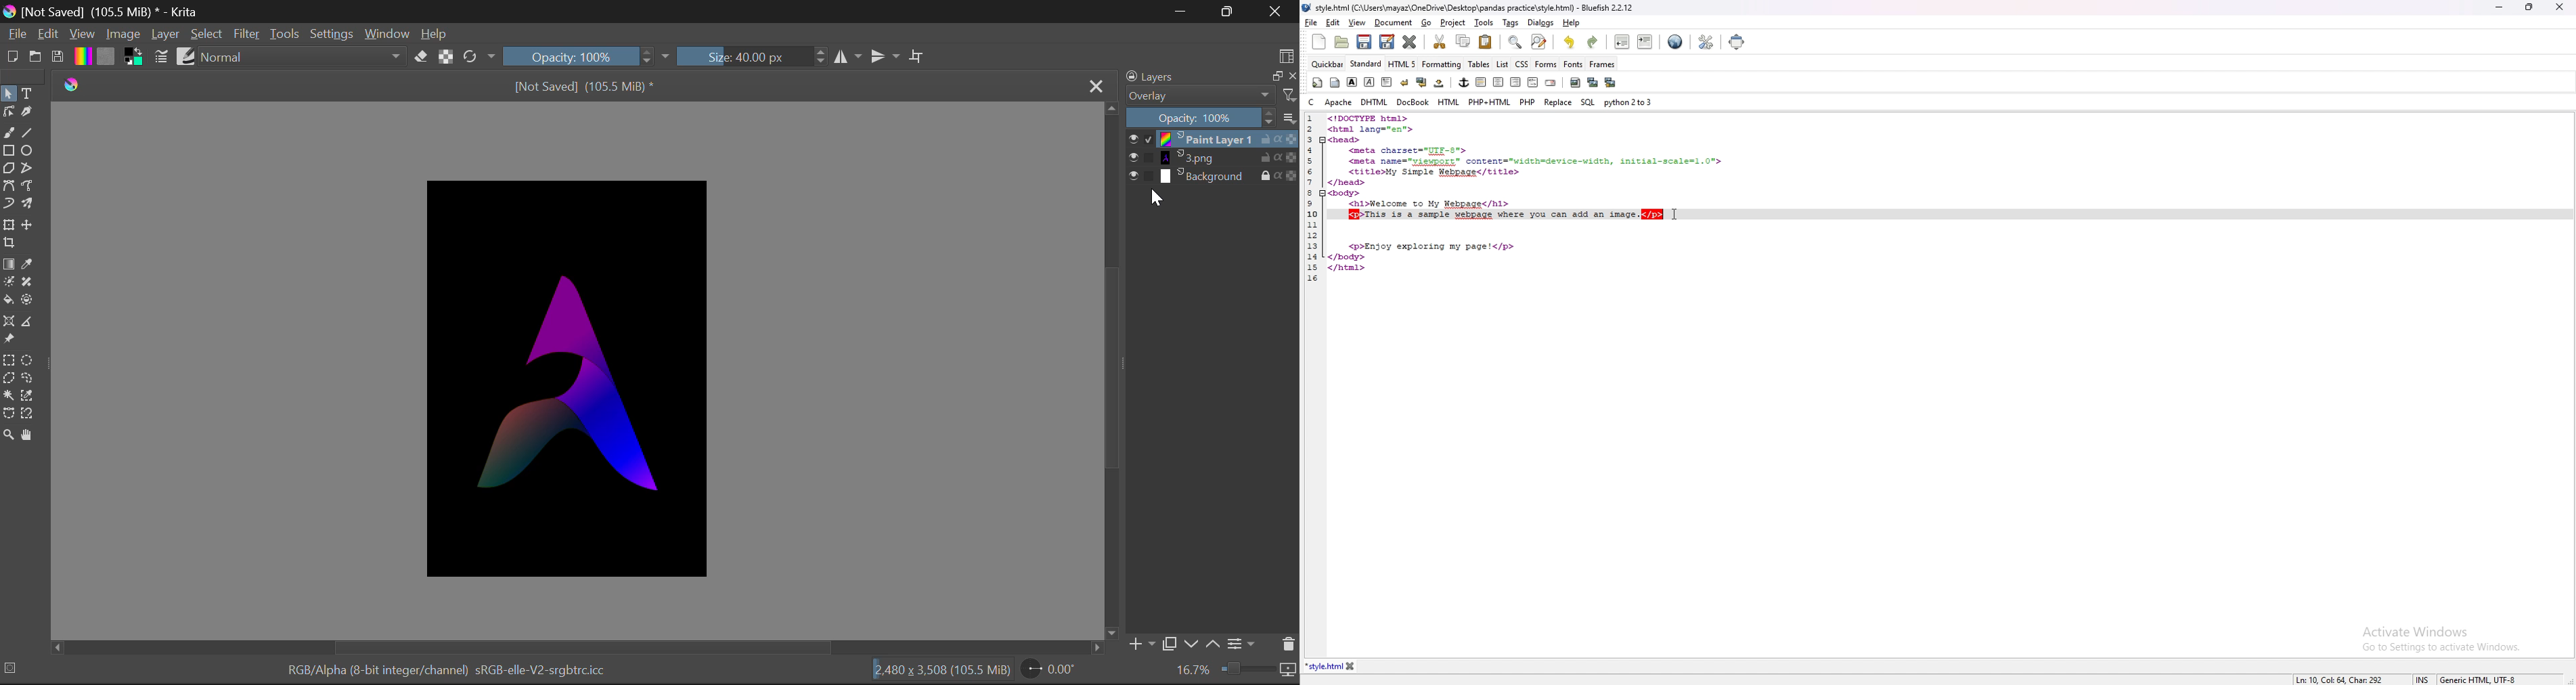  What do you see at coordinates (1402, 64) in the screenshot?
I see `html5` at bounding box center [1402, 64].